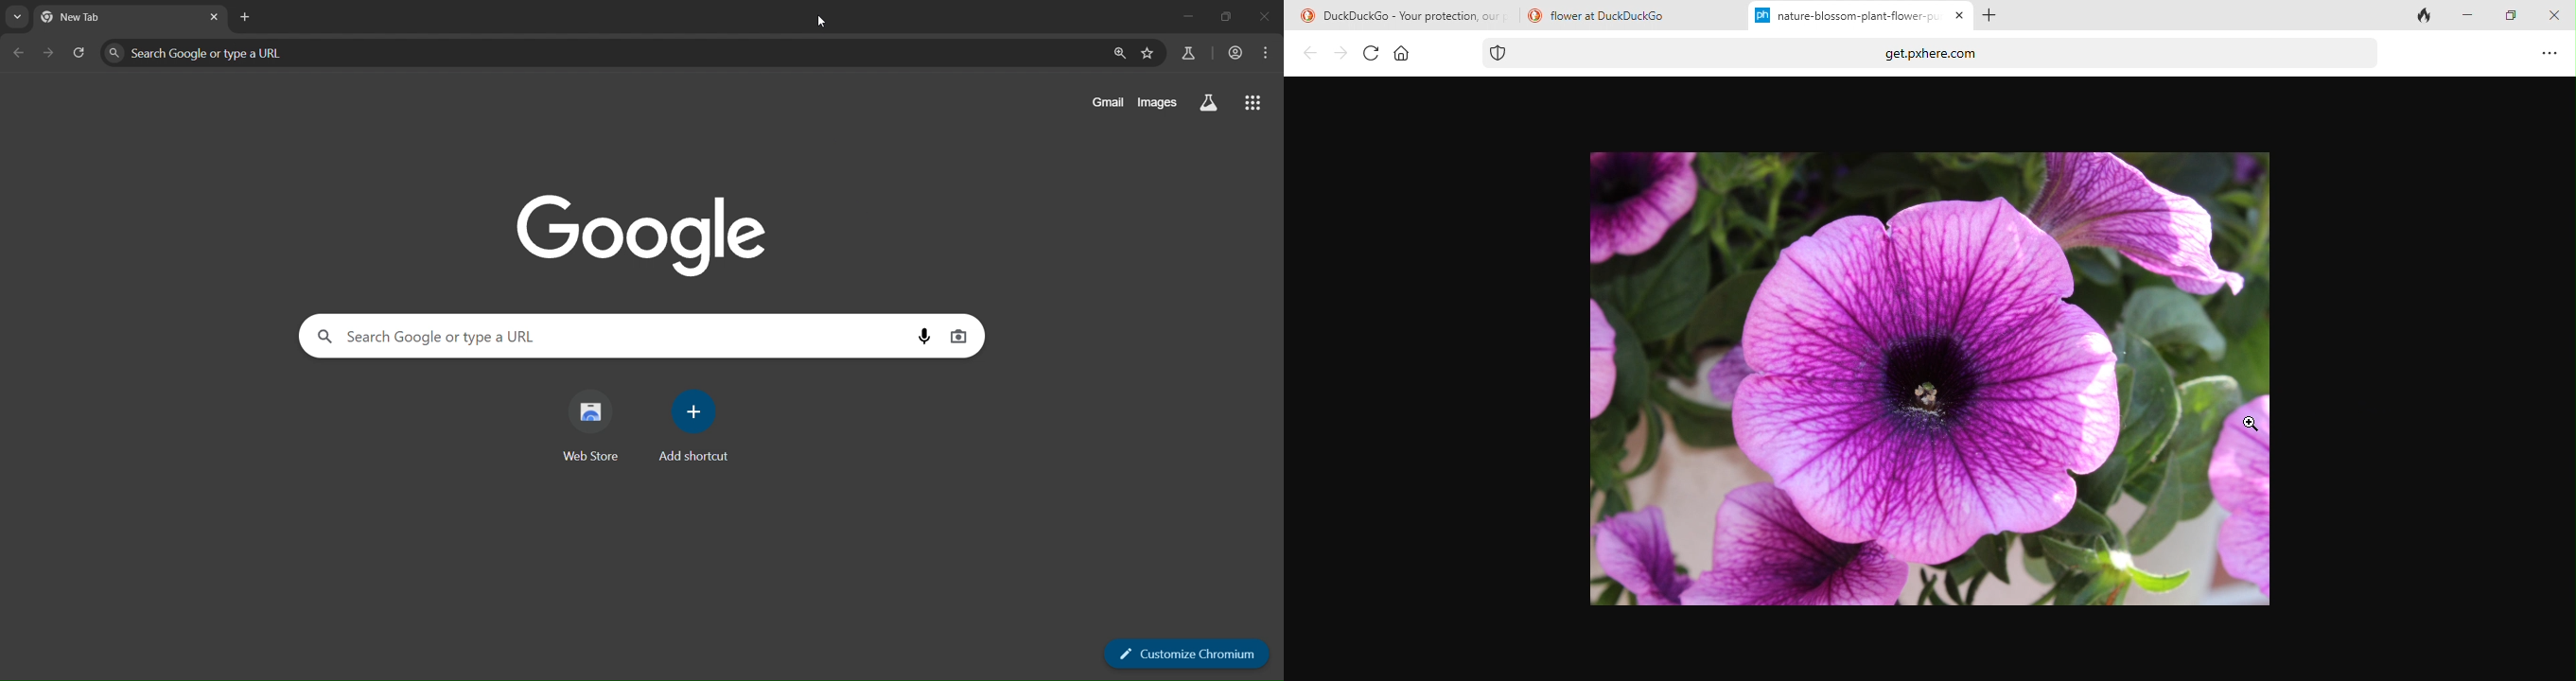 The width and height of the screenshot is (2576, 700). Describe the element at coordinates (1105, 104) in the screenshot. I see `gmail` at that location.